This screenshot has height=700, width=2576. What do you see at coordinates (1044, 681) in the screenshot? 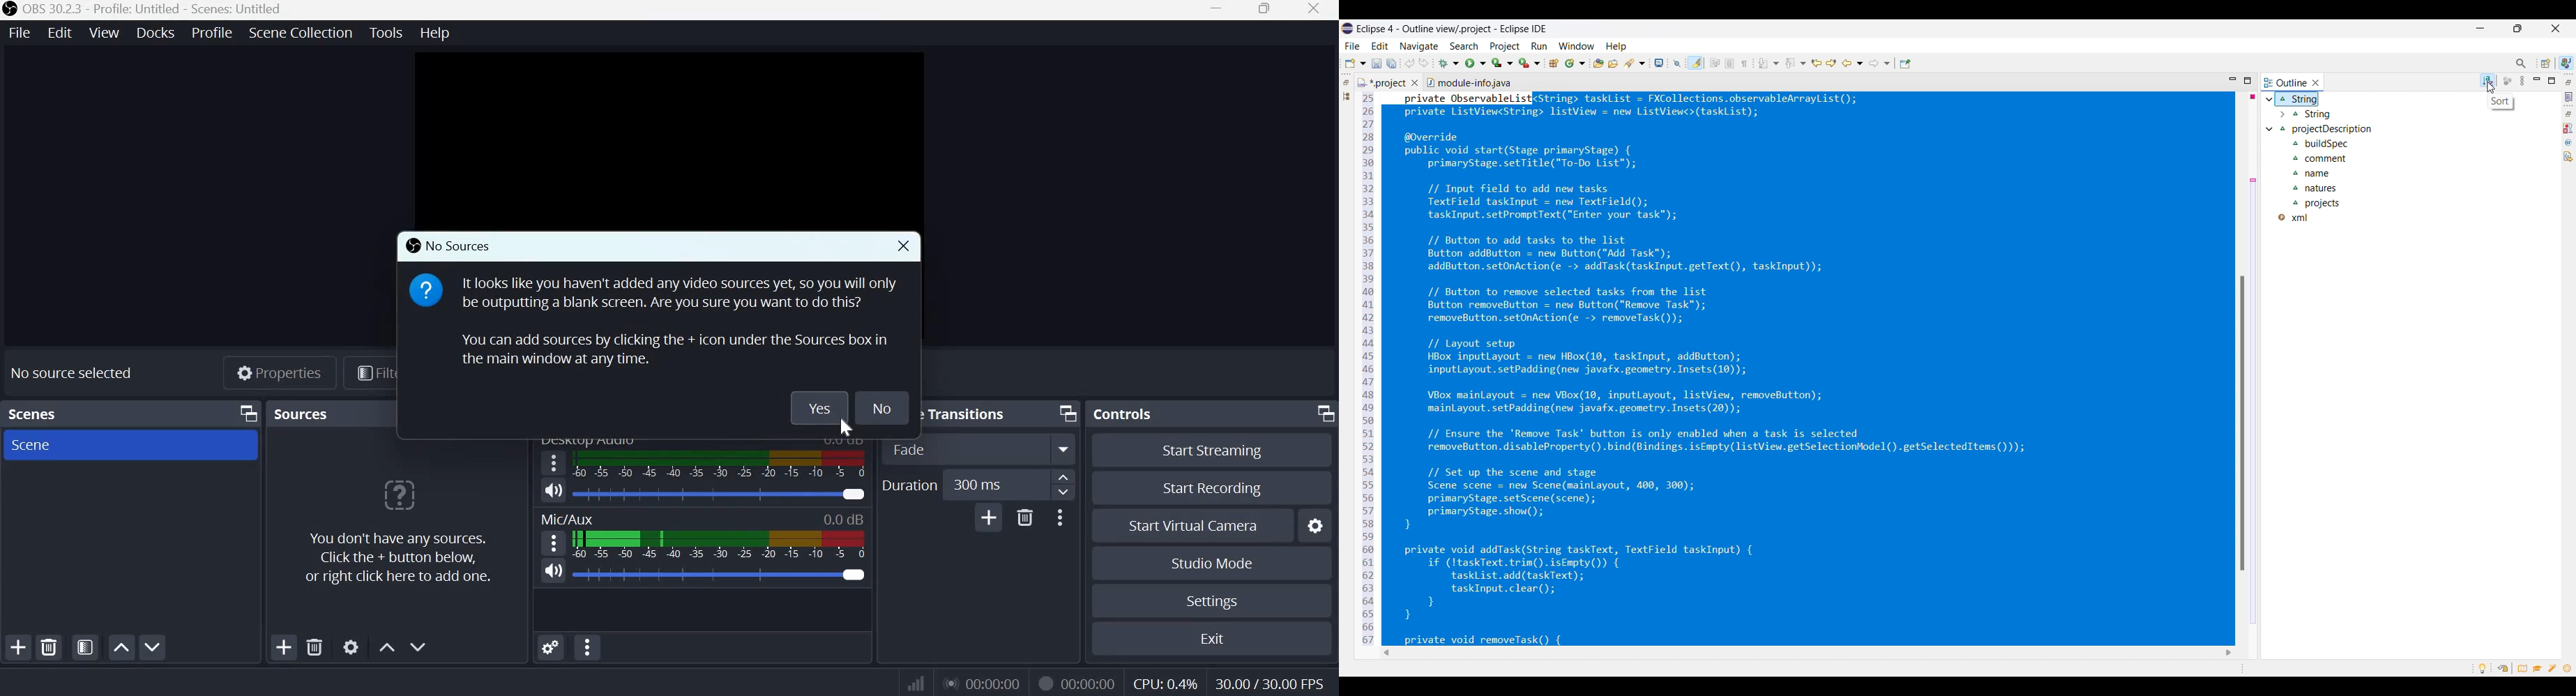
I see `Recording Status Icon` at bounding box center [1044, 681].